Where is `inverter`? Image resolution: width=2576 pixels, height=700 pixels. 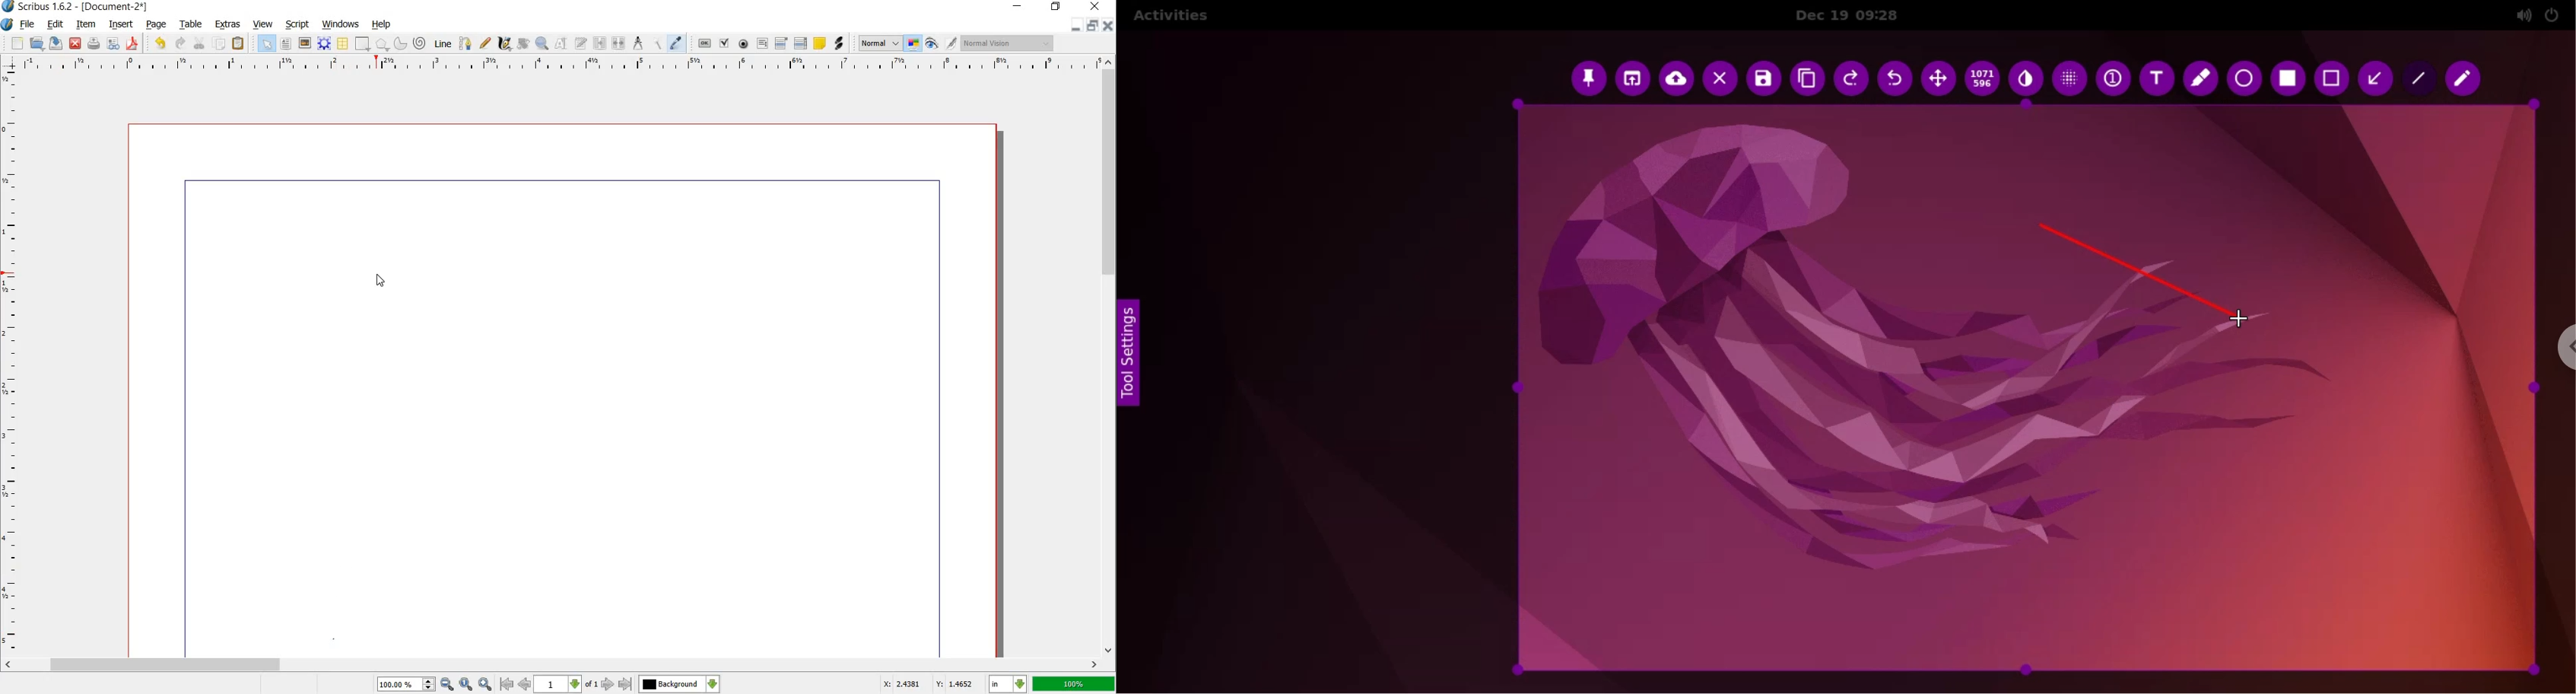
inverter is located at coordinates (2025, 79).